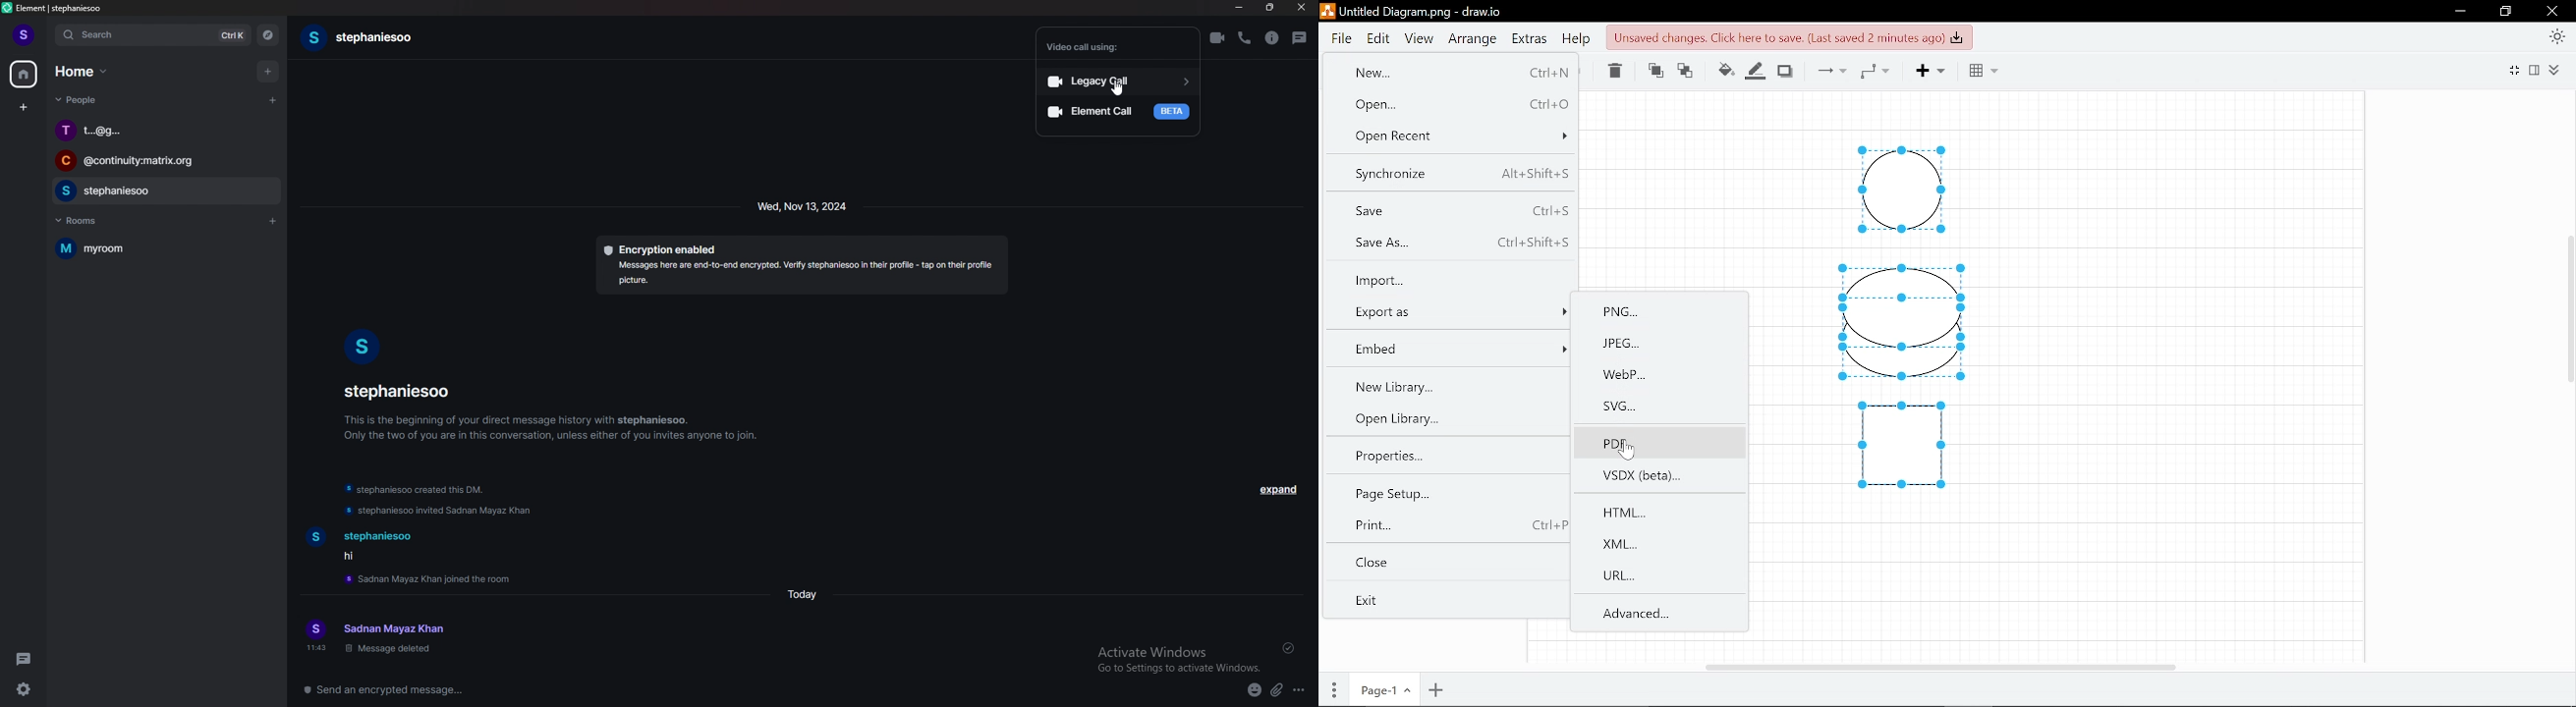  What do you see at coordinates (83, 71) in the screenshot?
I see `home` at bounding box center [83, 71].